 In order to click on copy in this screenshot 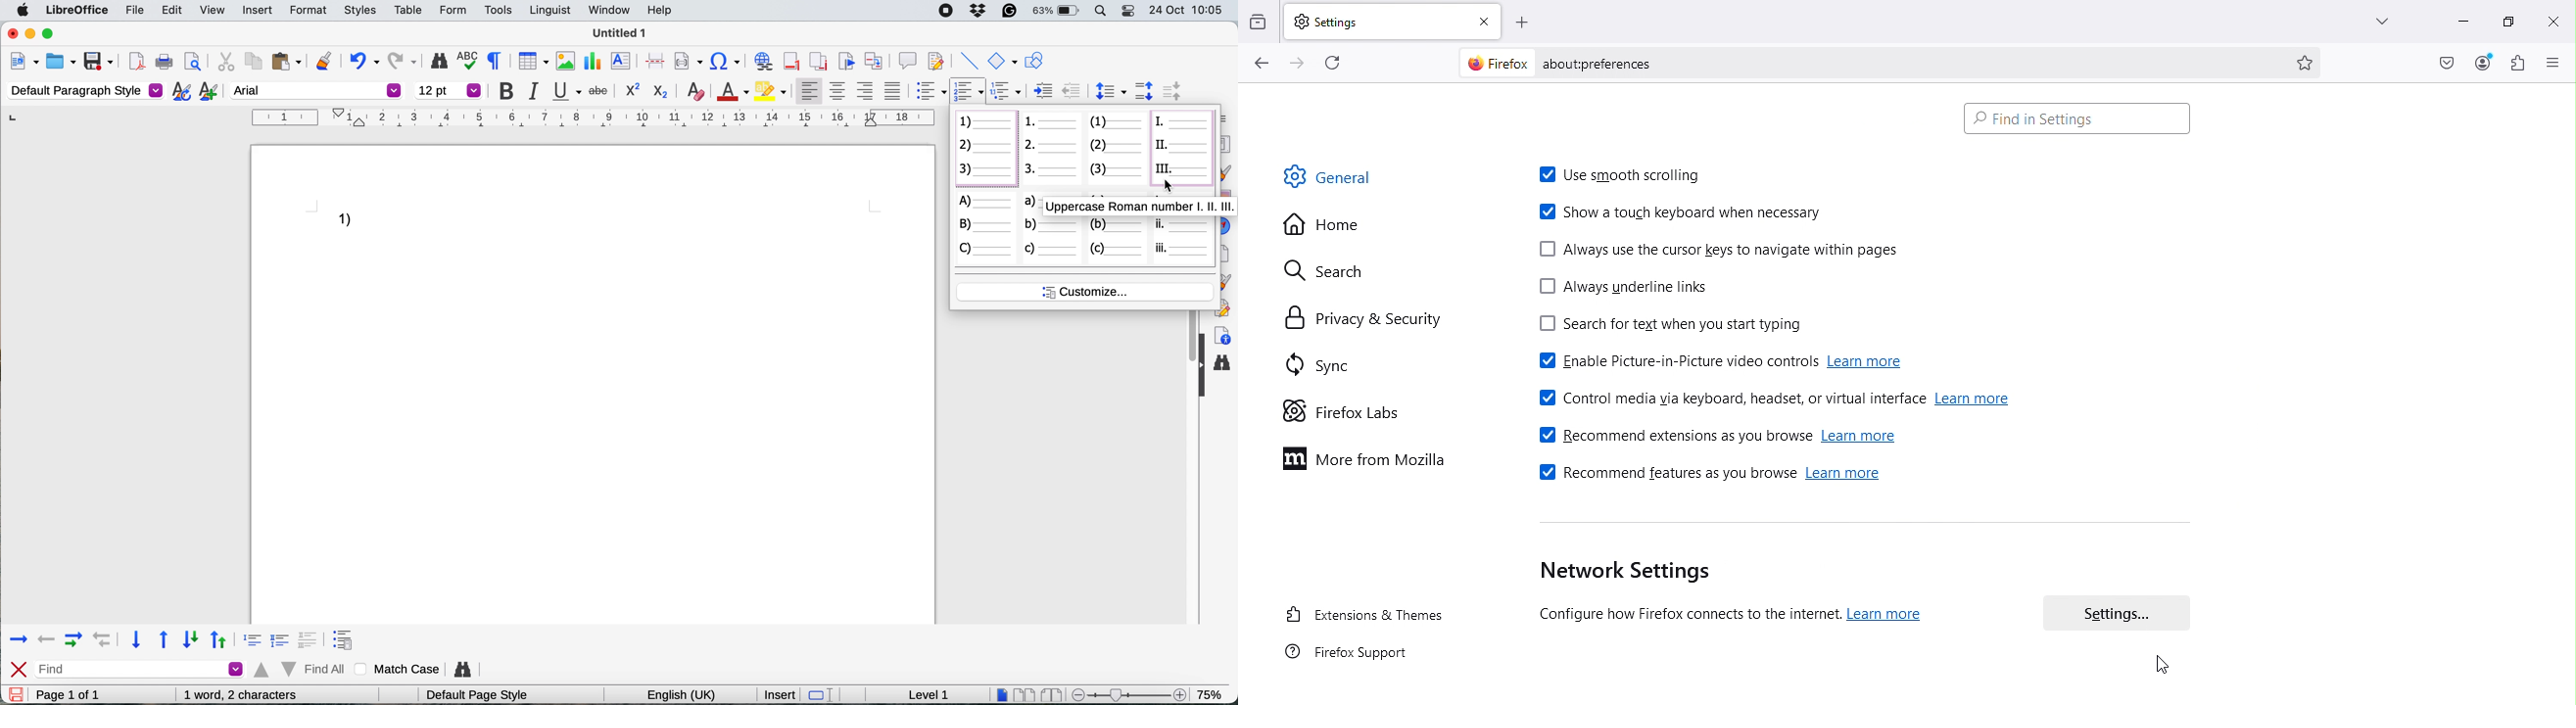, I will do `click(252, 61)`.